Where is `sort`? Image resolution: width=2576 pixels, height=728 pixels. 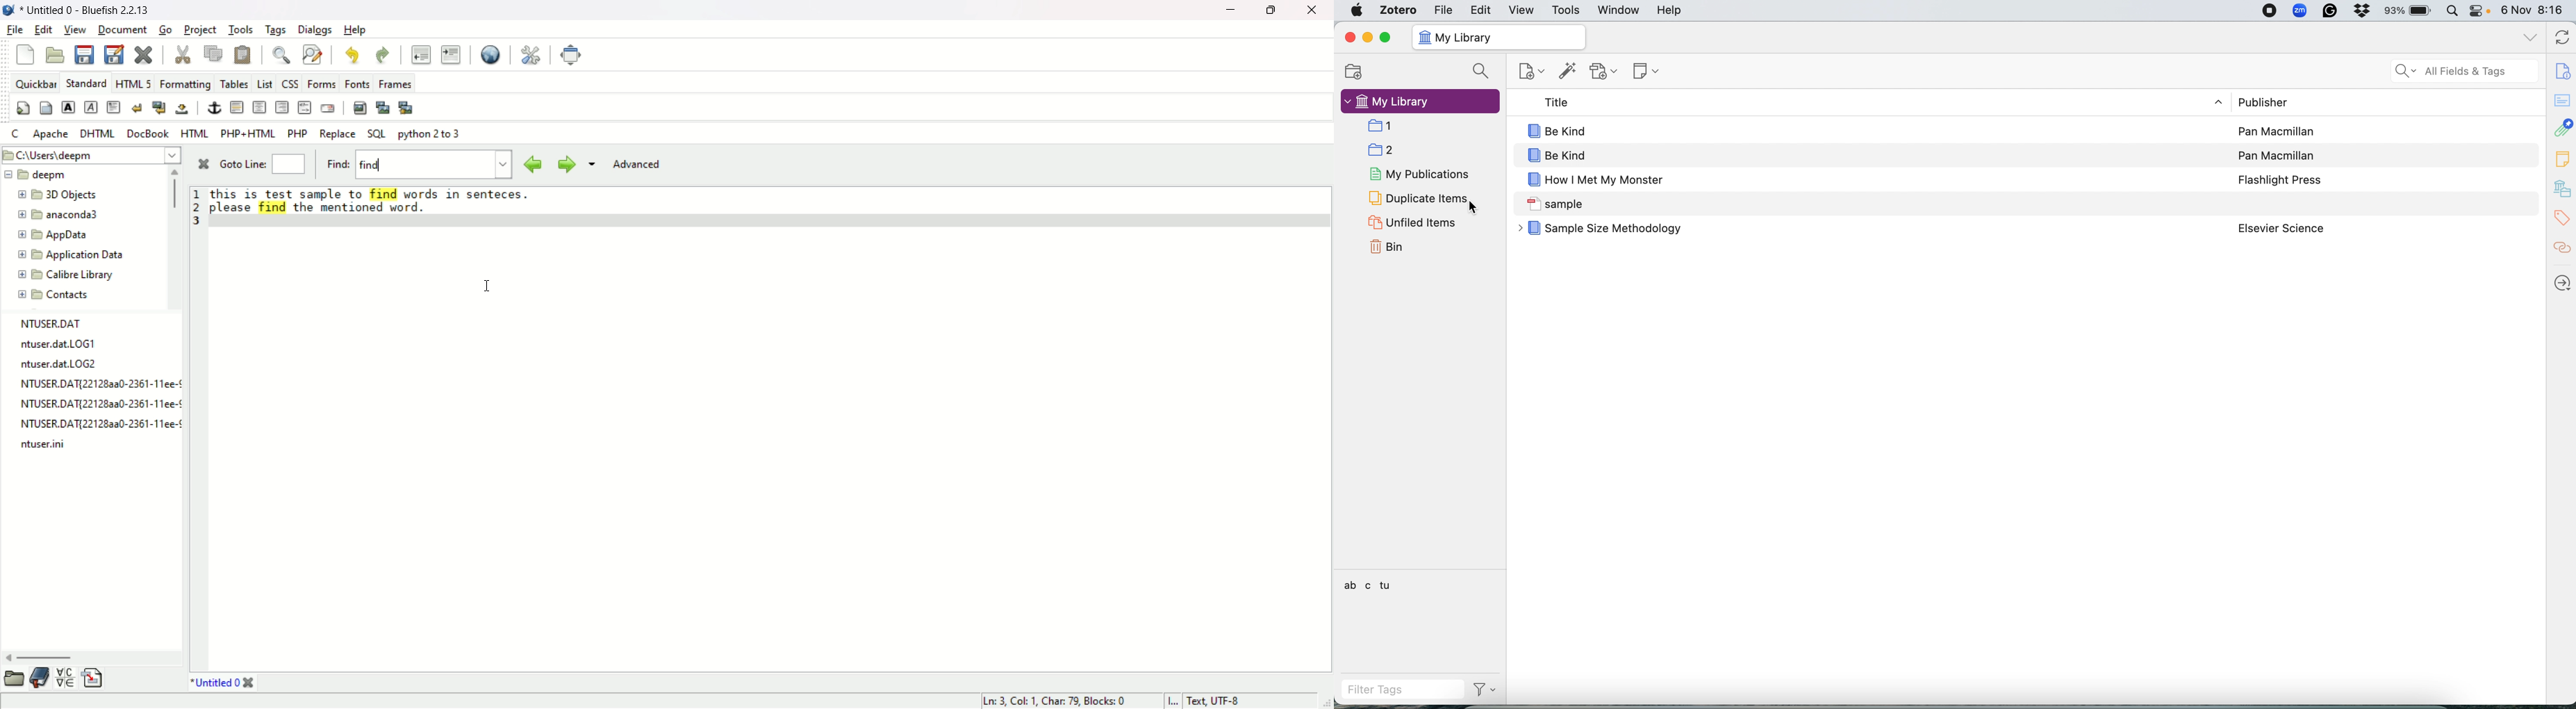
sort is located at coordinates (2211, 101).